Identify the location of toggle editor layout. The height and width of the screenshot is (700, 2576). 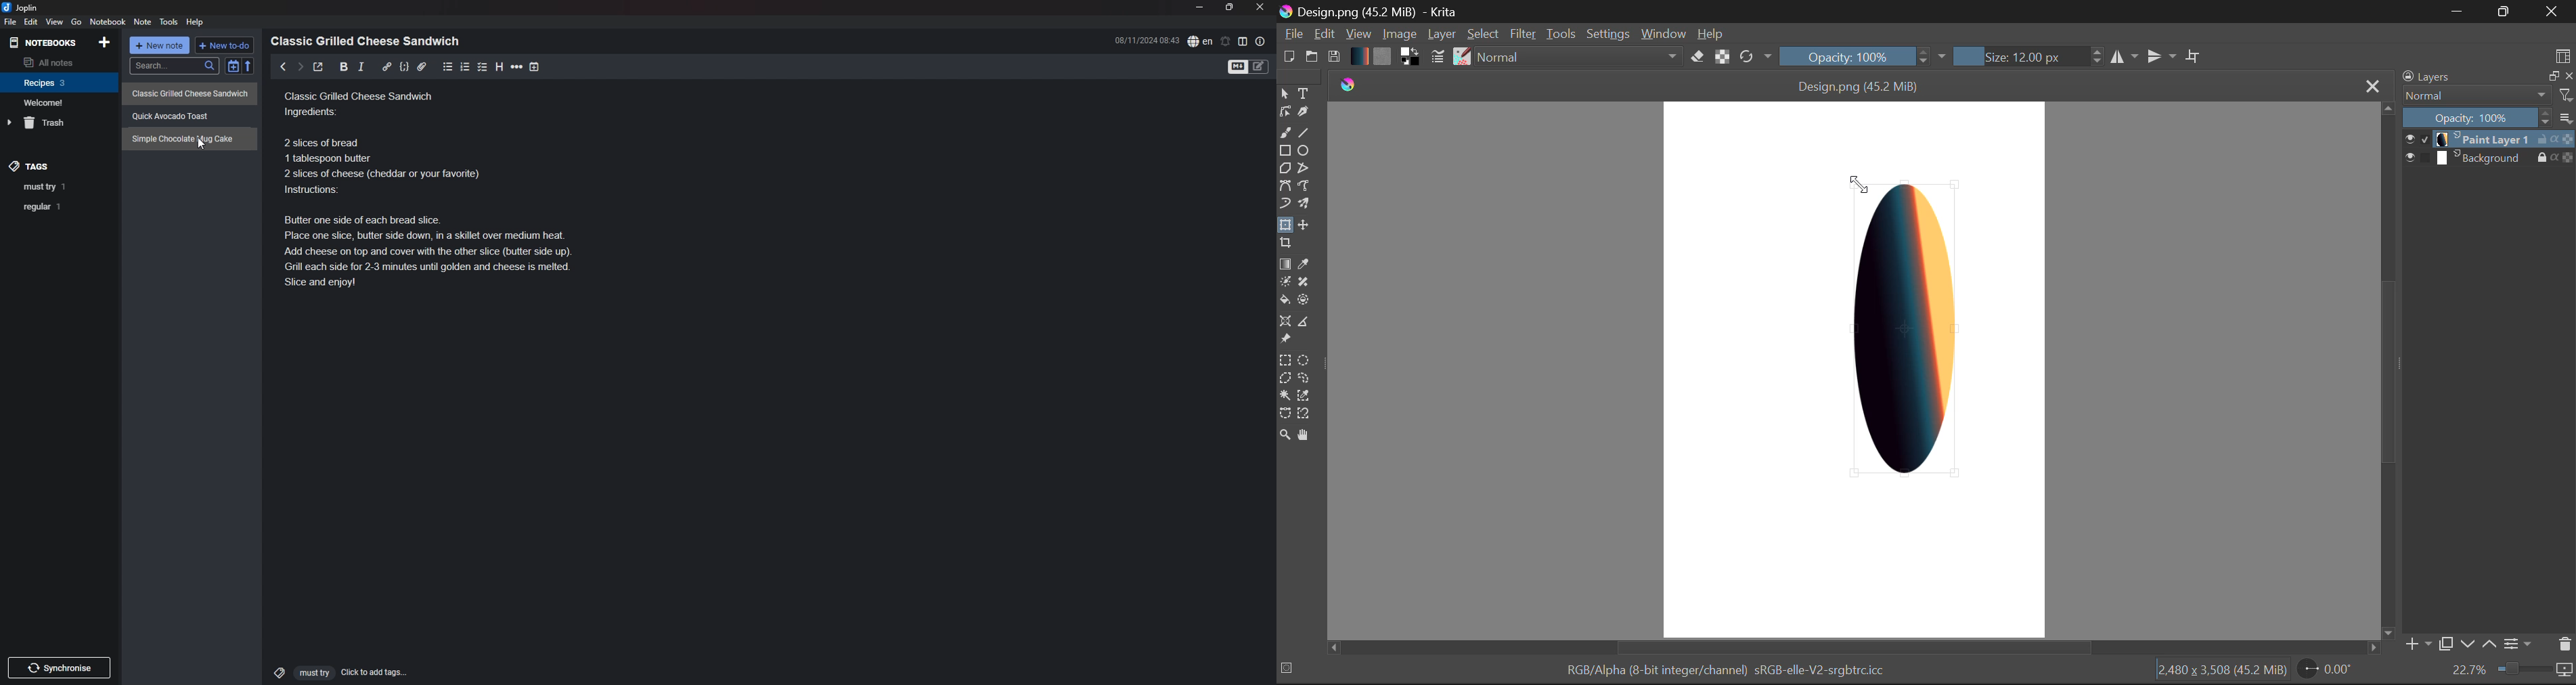
(1244, 41).